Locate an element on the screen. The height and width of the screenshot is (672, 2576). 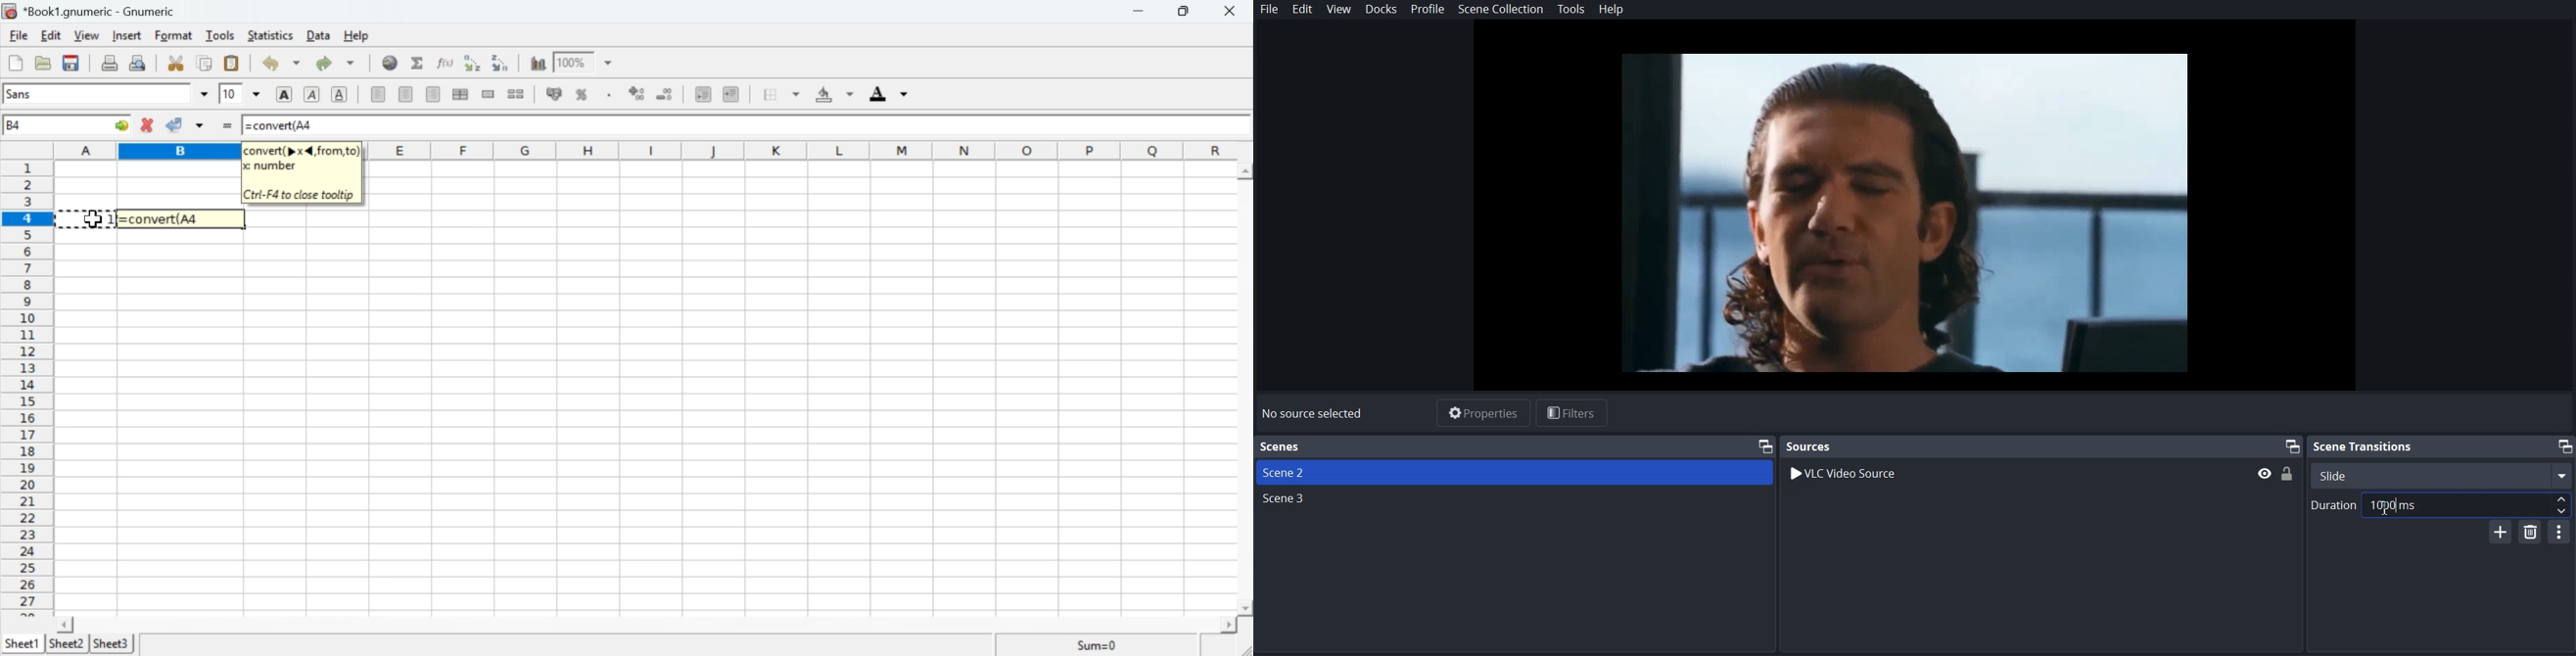
VLC Video Source  is located at coordinates (1847, 475).